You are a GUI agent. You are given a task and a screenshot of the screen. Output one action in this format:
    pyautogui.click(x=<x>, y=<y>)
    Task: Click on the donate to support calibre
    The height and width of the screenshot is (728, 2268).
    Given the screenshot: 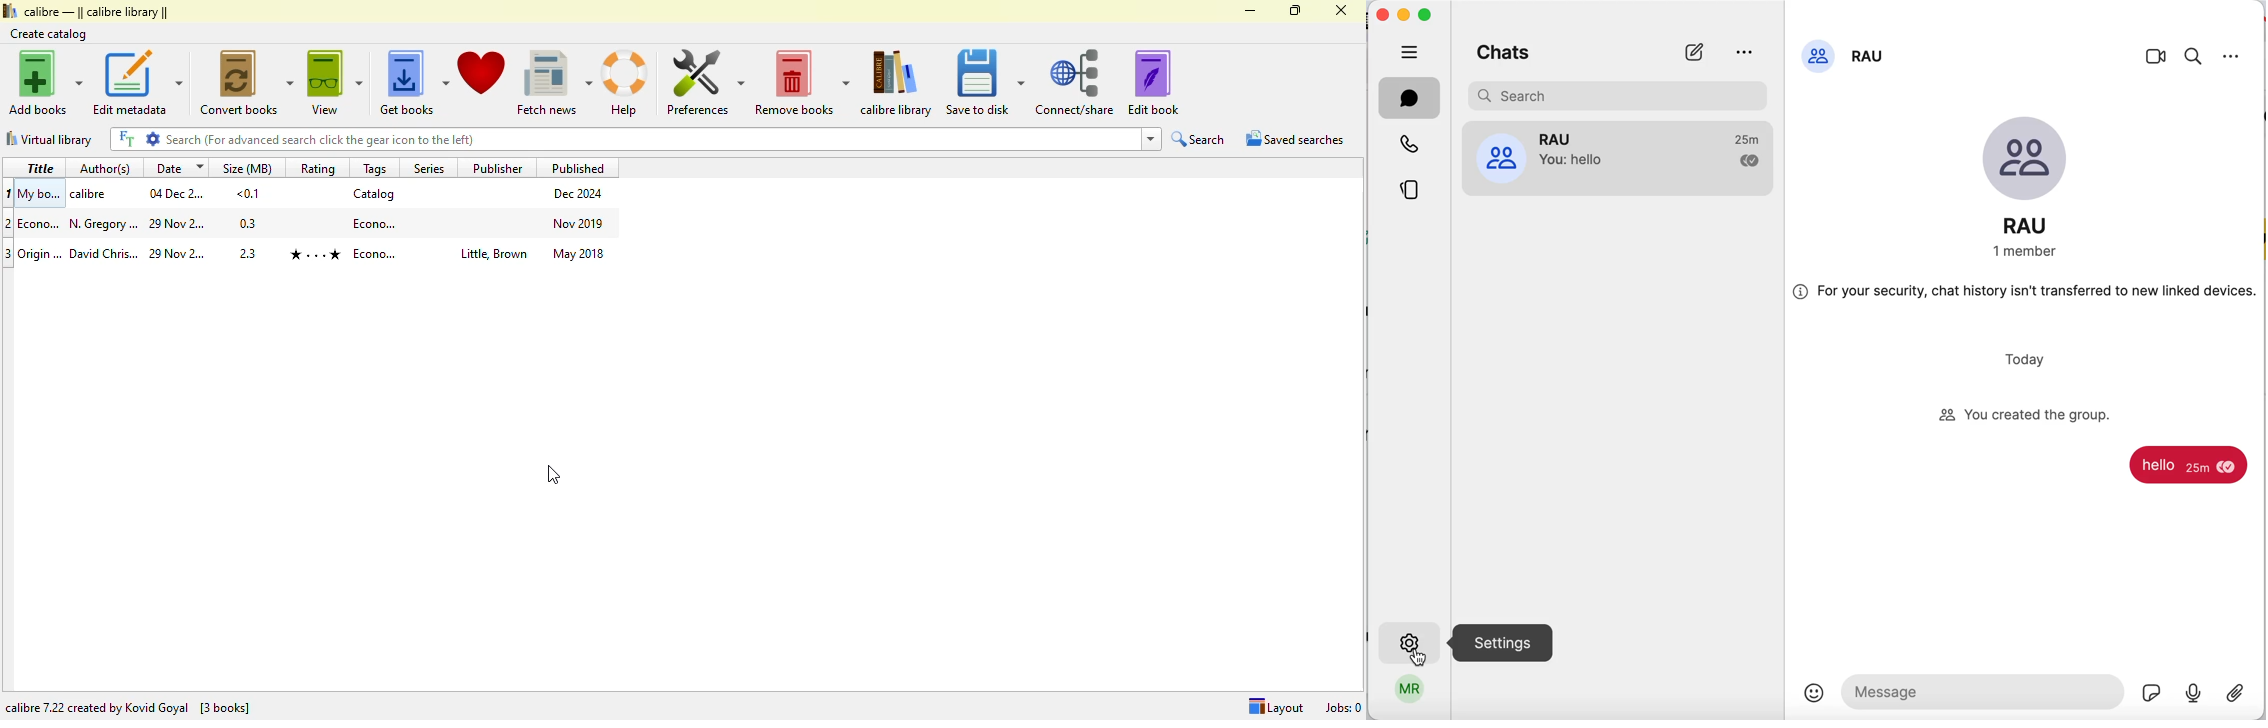 What is the action you would take?
    pyautogui.click(x=481, y=81)
    